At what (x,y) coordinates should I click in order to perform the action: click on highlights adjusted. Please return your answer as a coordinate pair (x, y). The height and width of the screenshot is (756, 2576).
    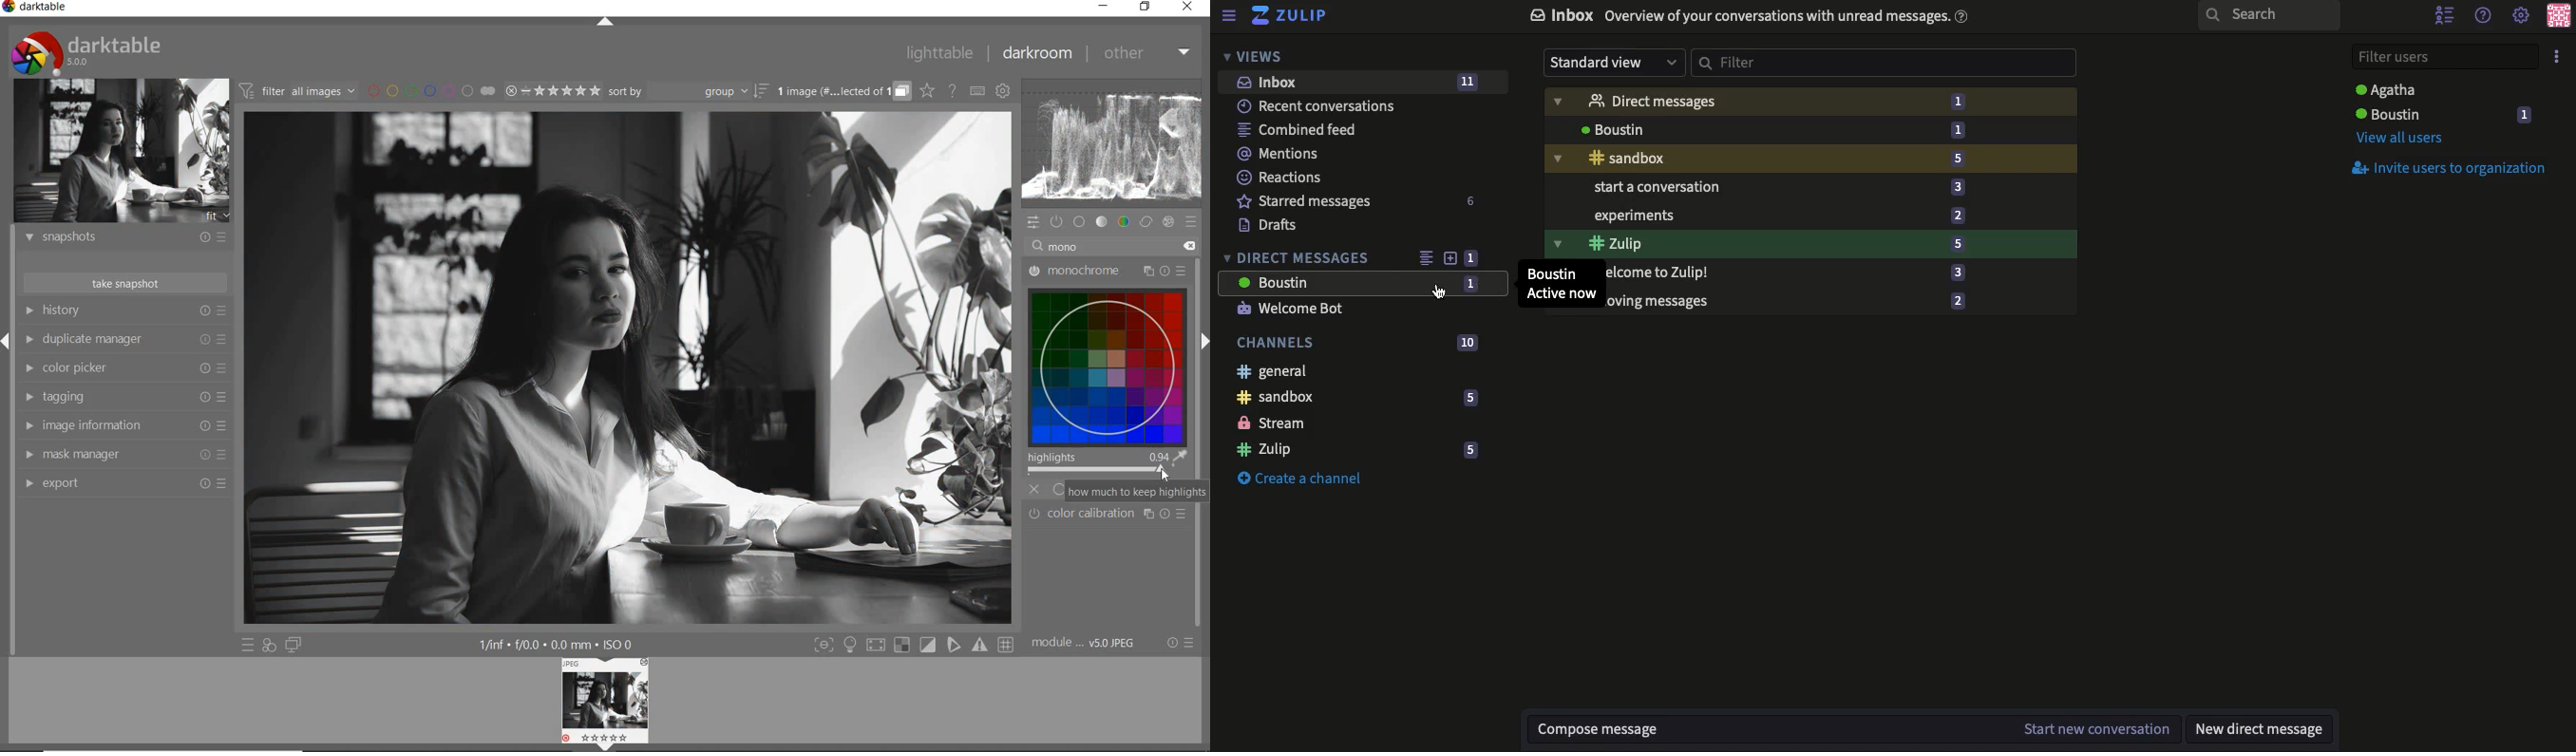
    Looking at the image, I should click on (1098, 465).